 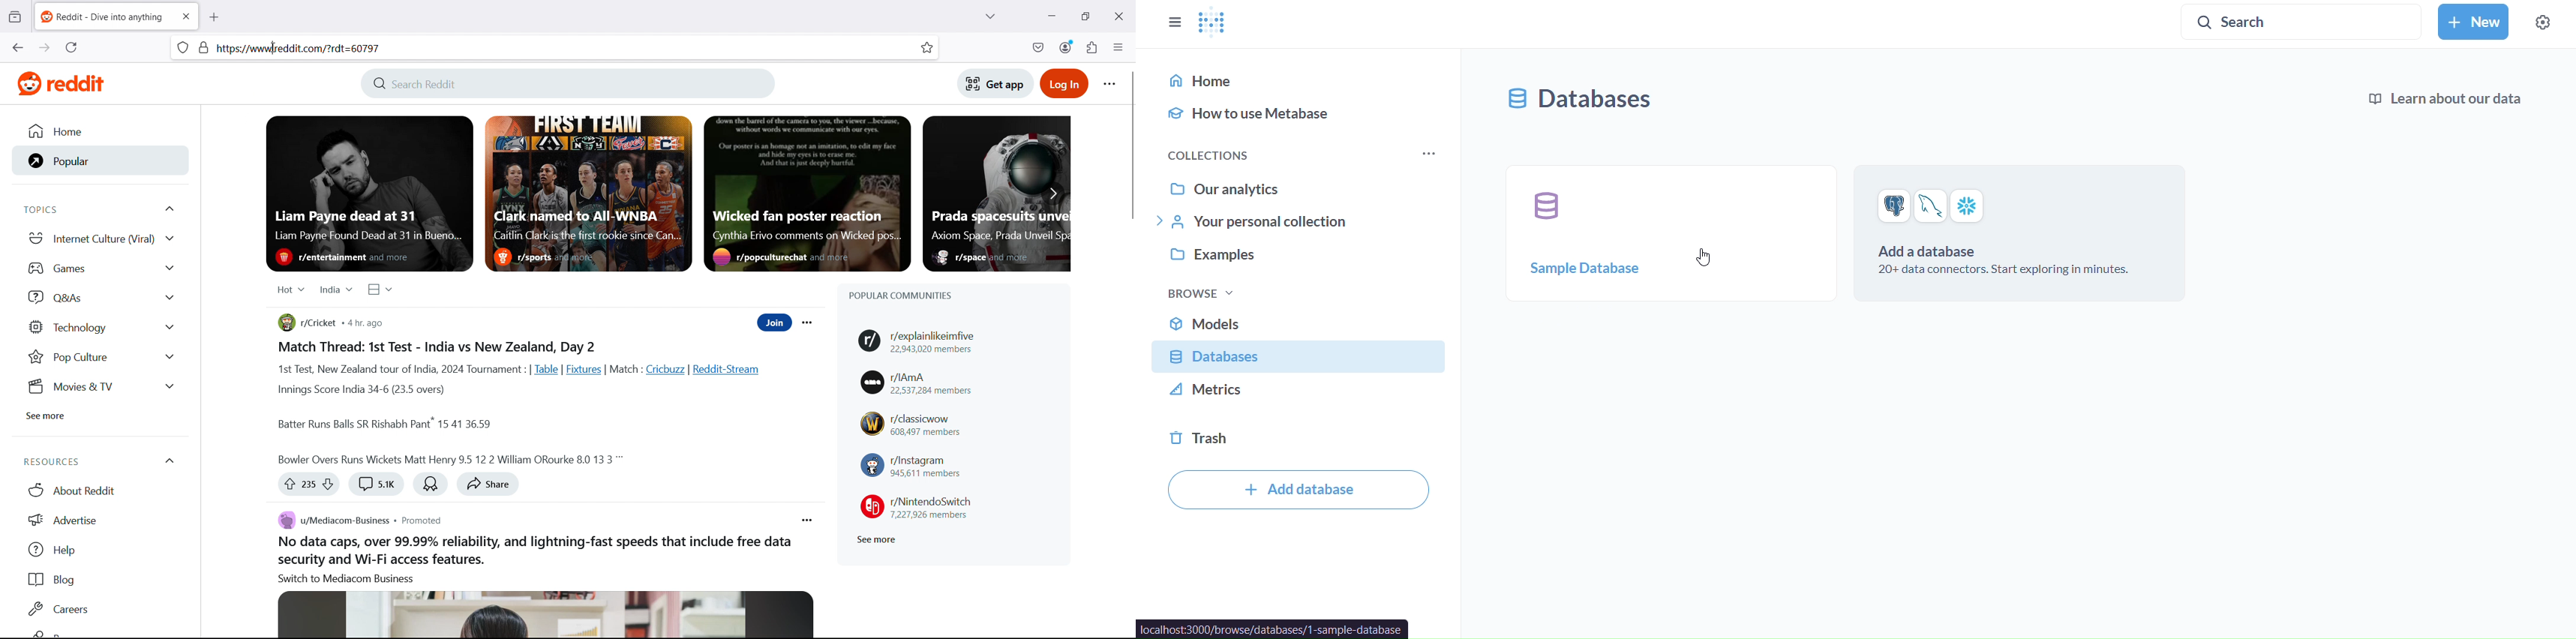 I want to click on our analytics, so click(x=1299, y=186).